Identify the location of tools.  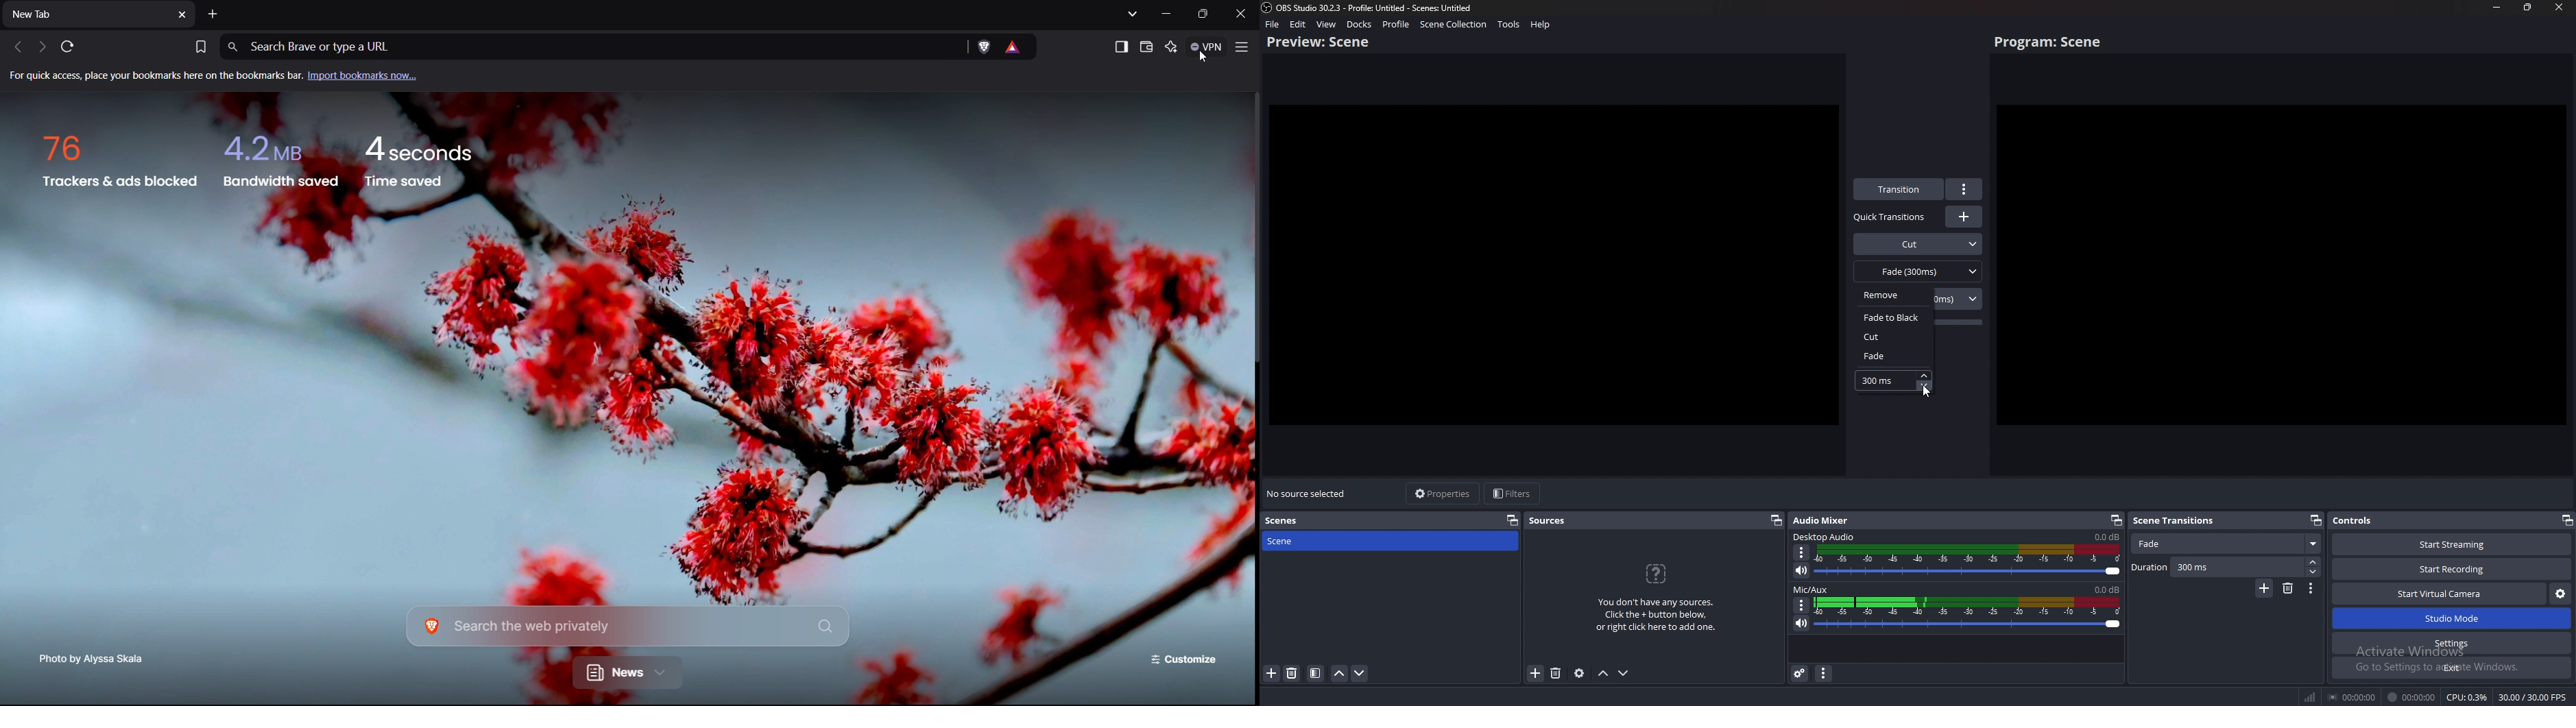
(1508, 25).